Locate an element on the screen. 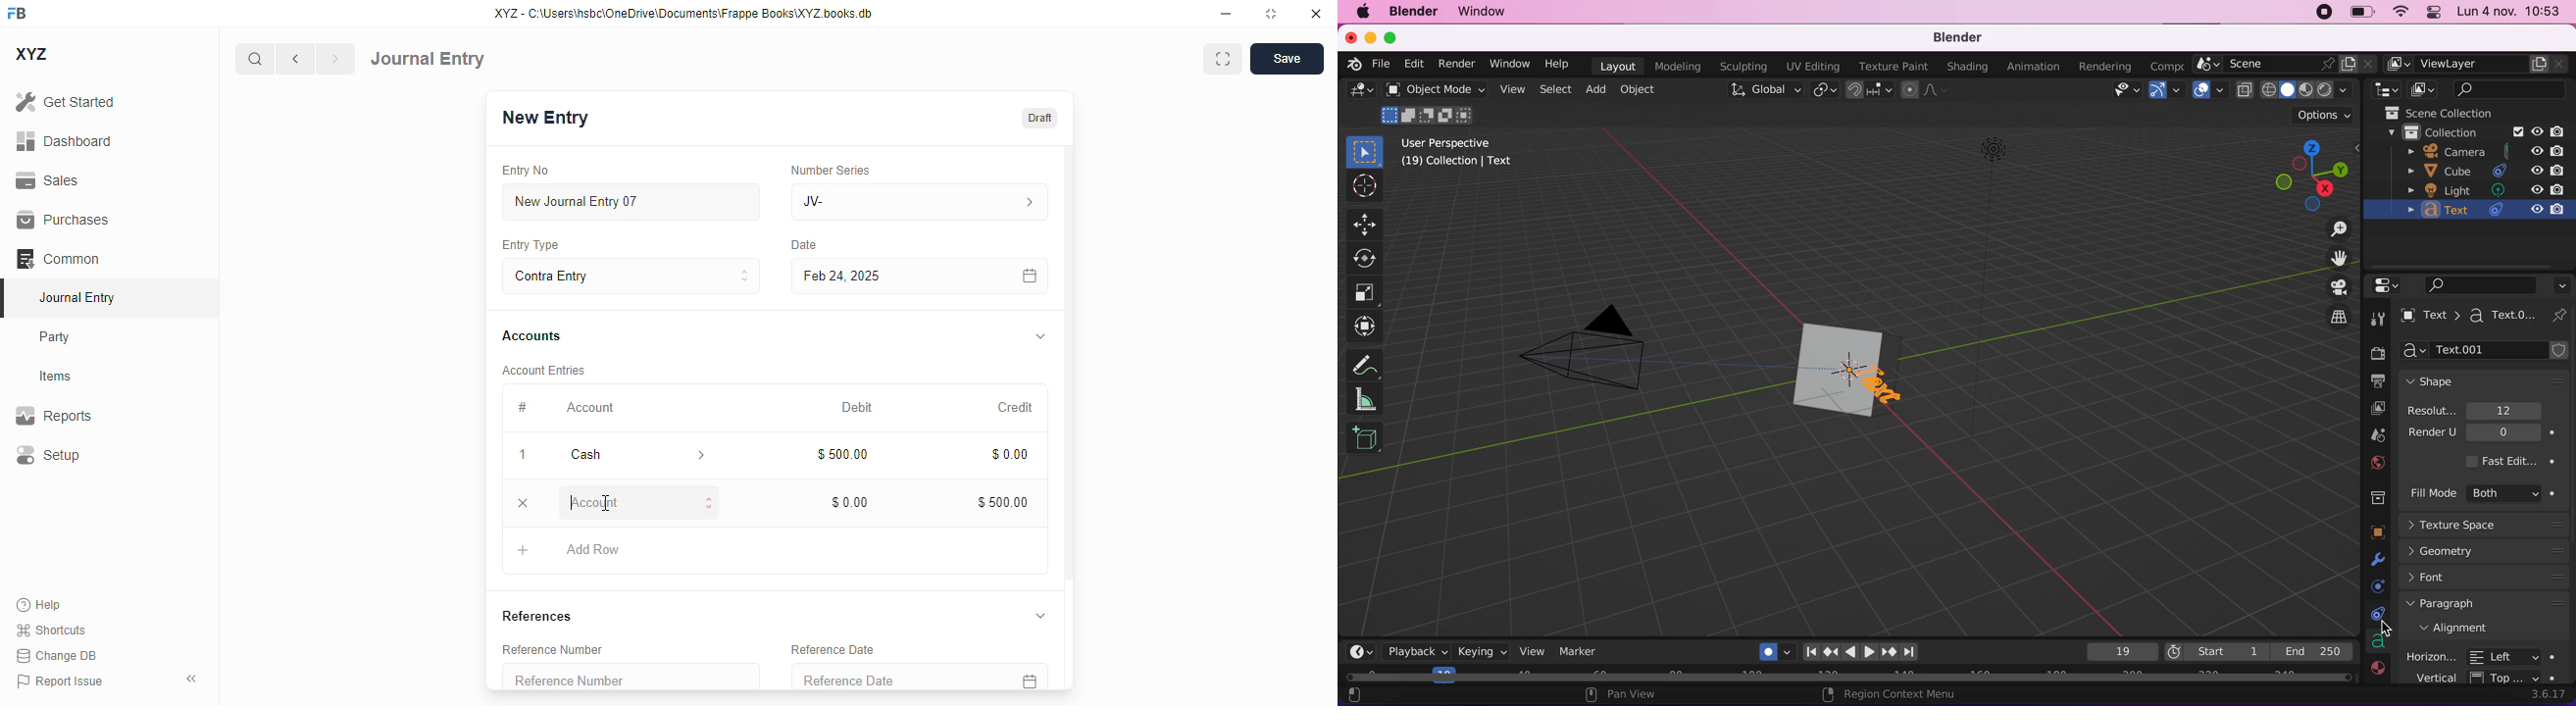  scene is located at coordinates (2288, 64).